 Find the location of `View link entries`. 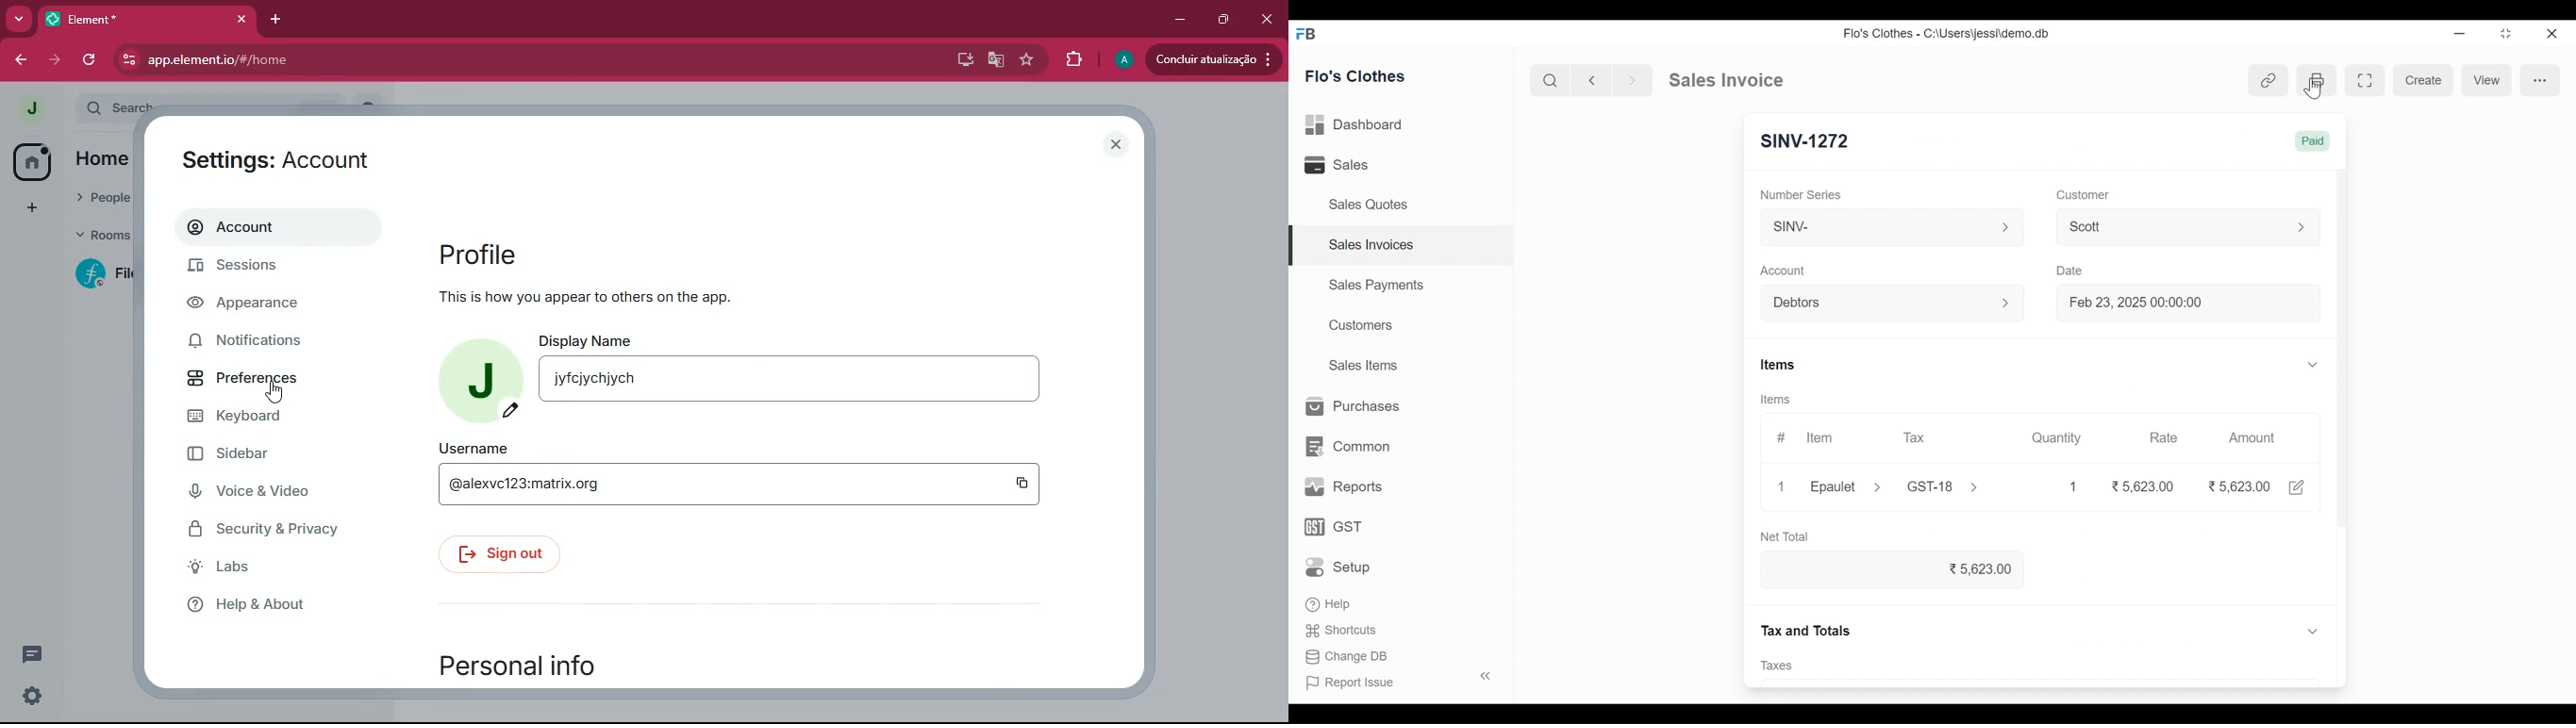

View link entries is located at coordinates (2268, 80).